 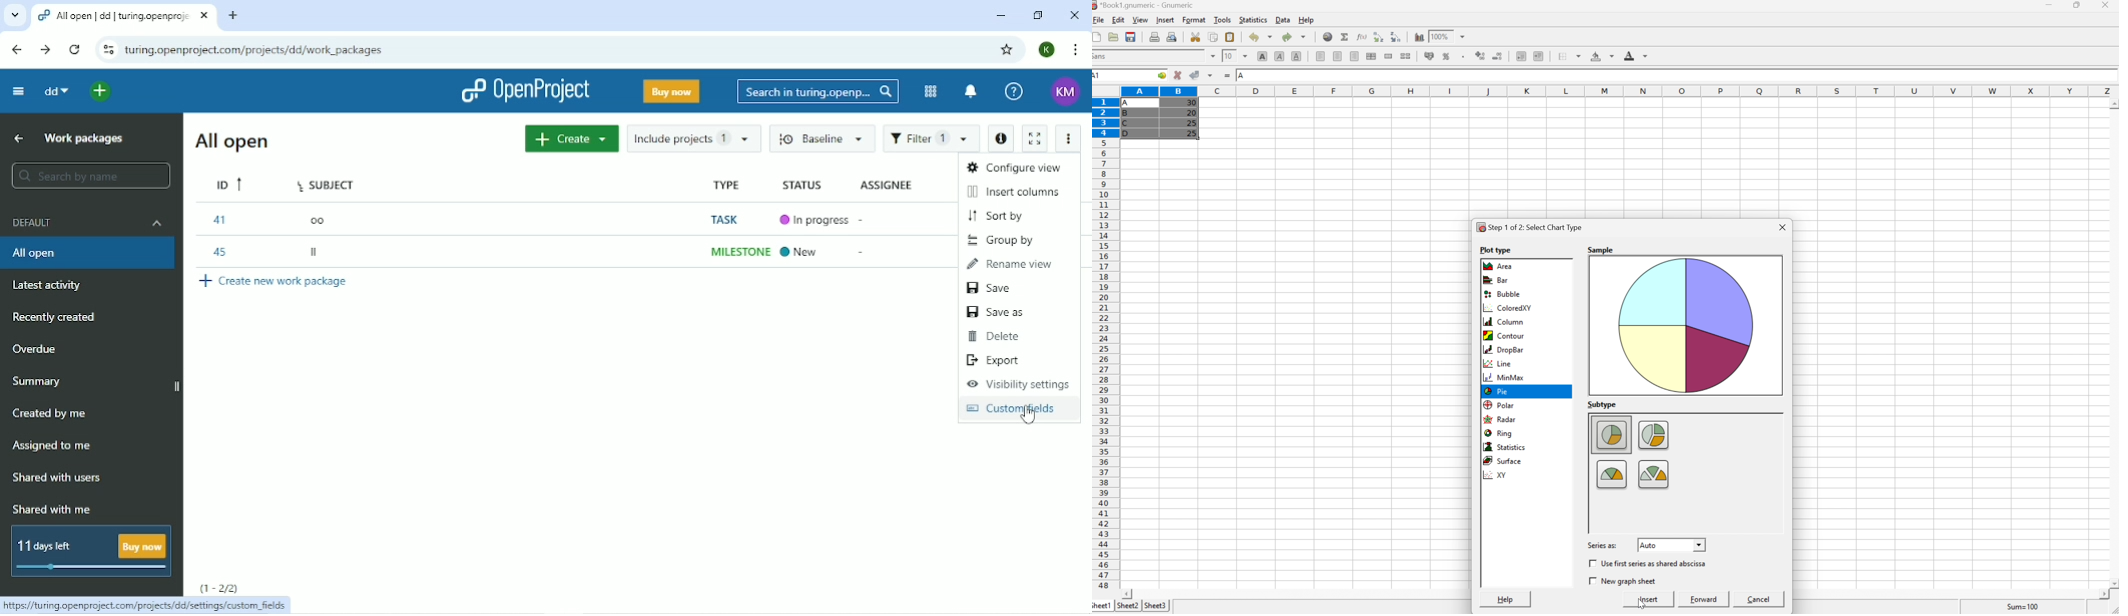 I want to click on Tools, so click(x=1222, y=20).